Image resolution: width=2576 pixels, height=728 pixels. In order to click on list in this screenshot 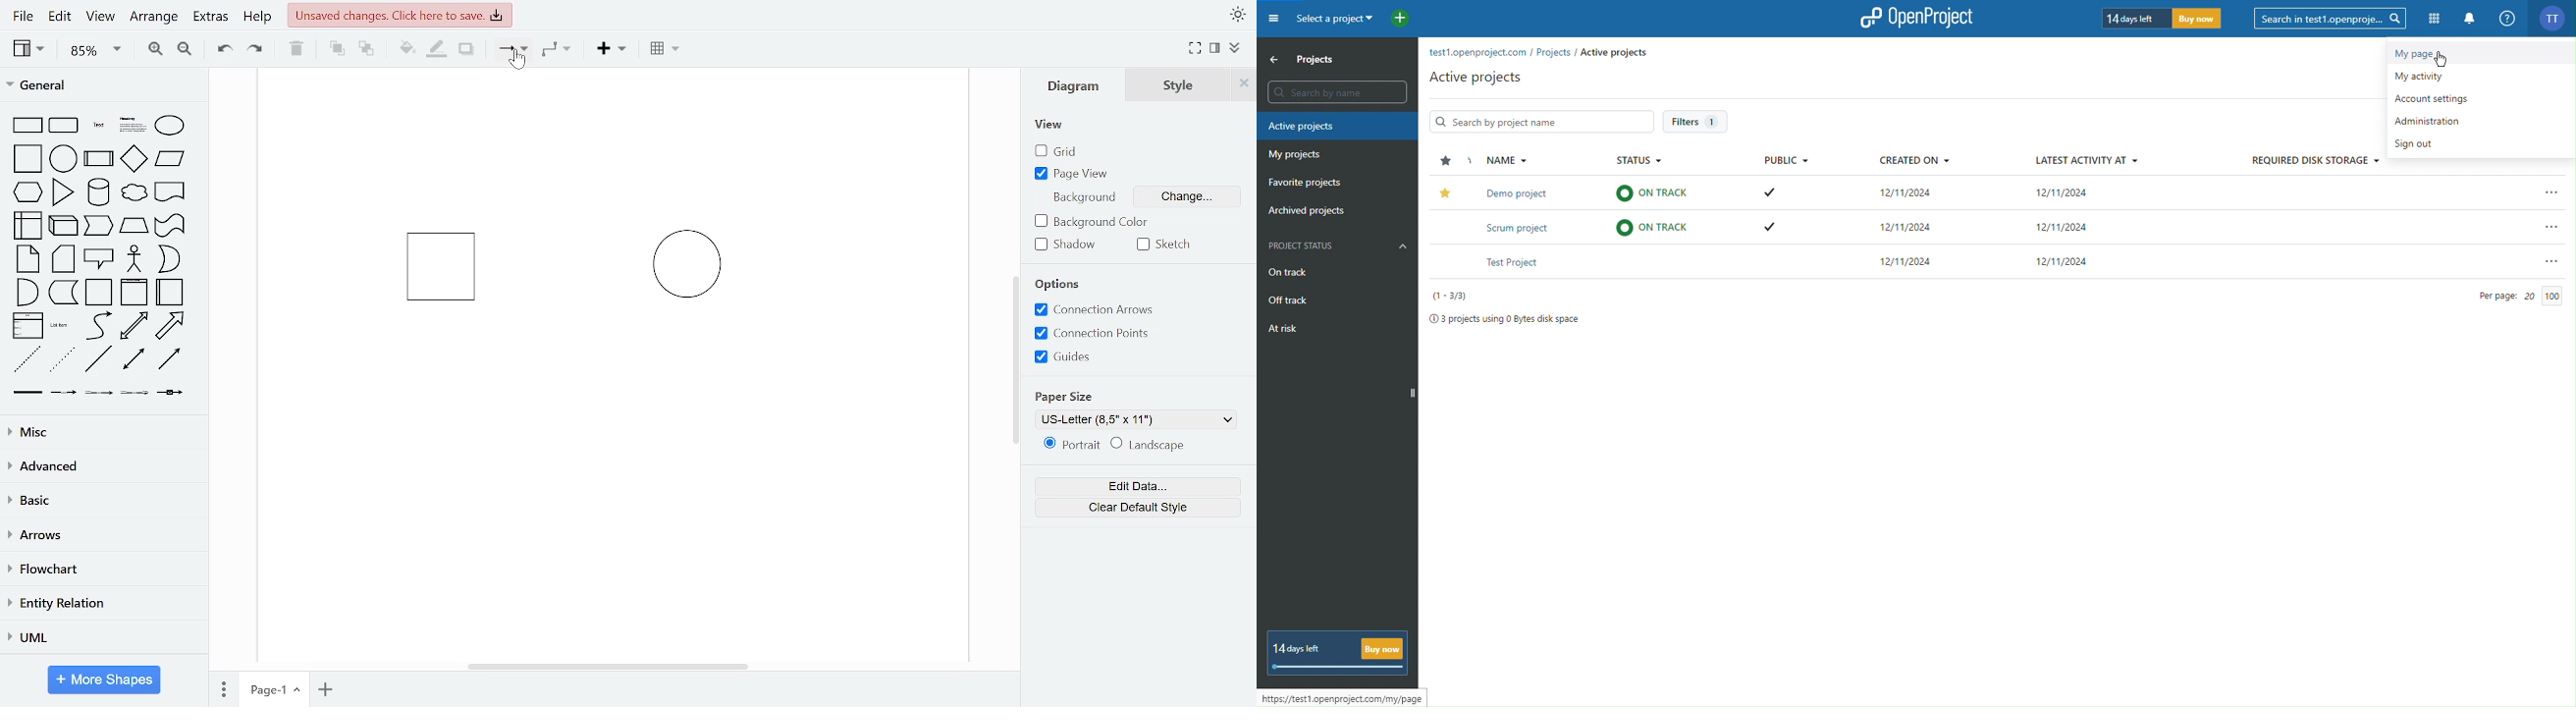, I will do `click(27, 326)`.